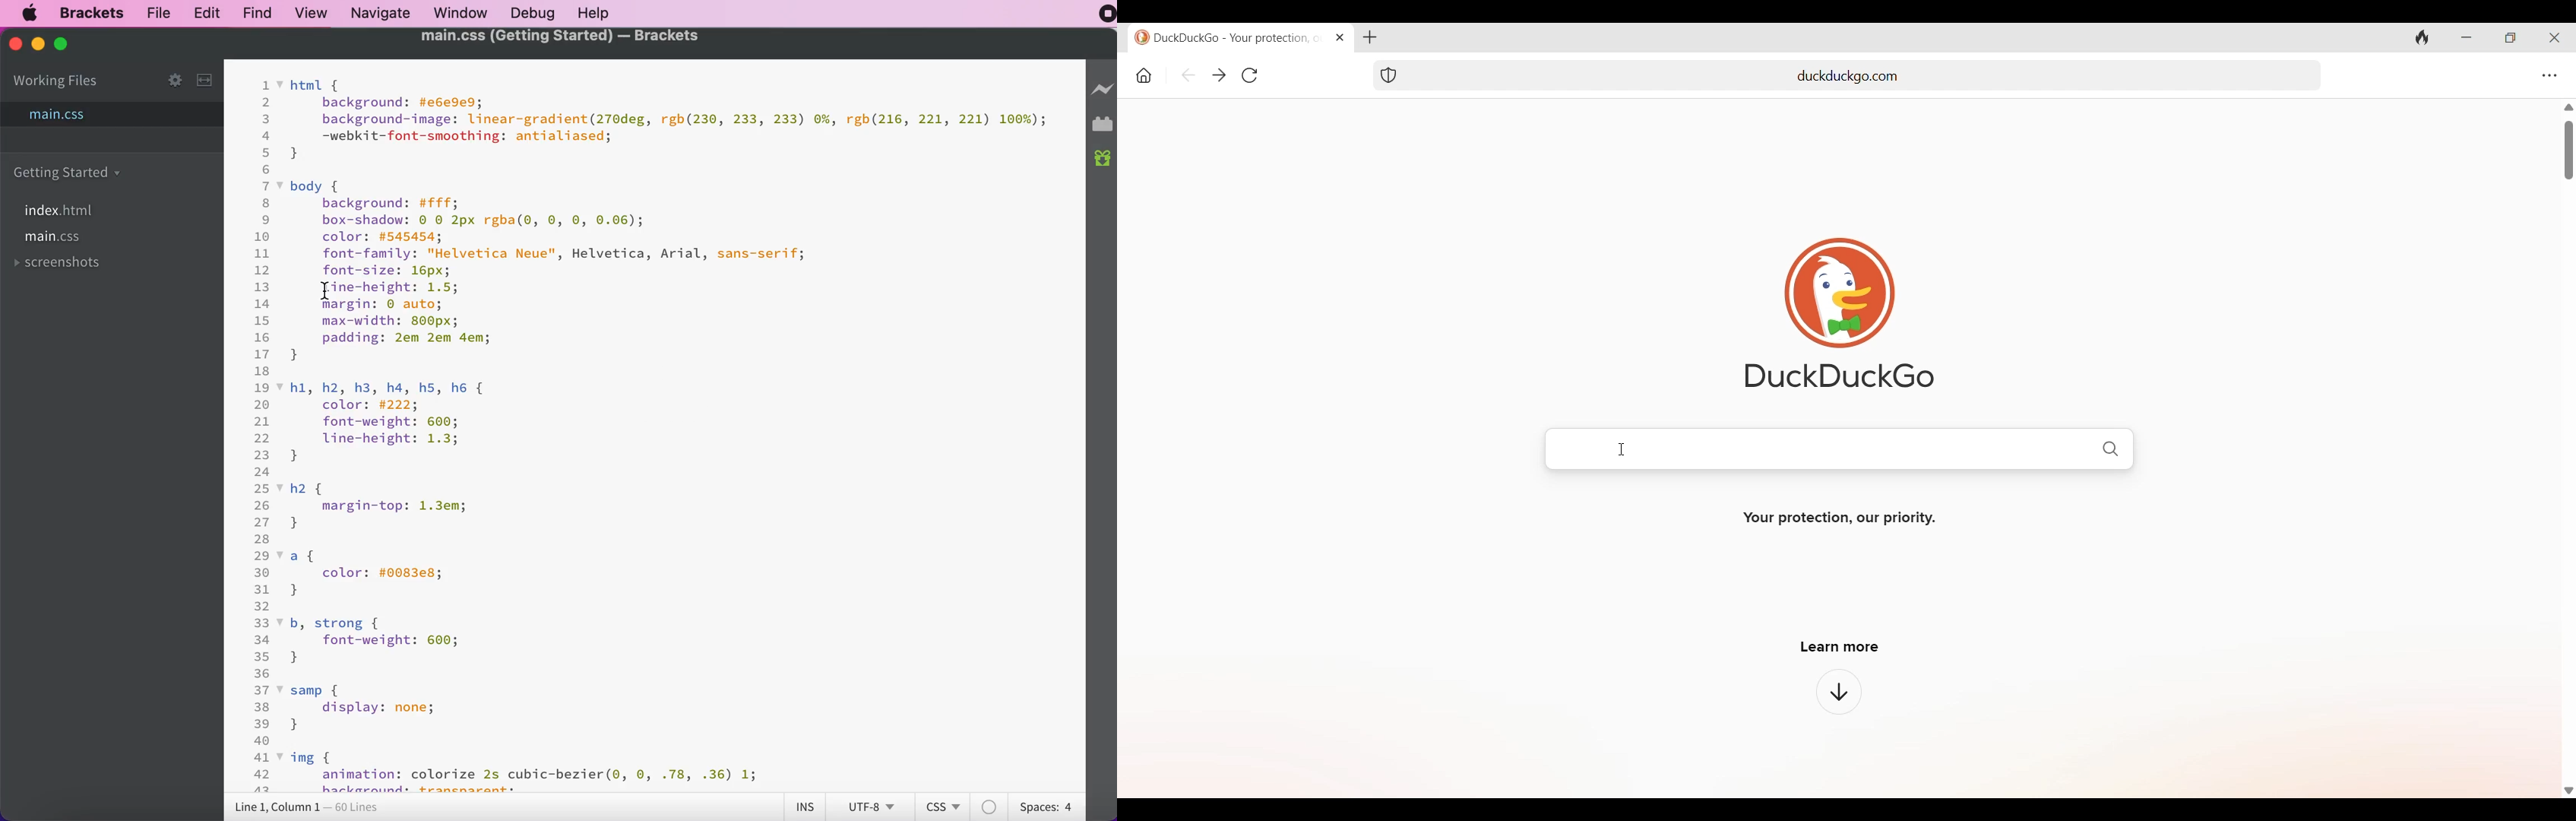 This screenshot has height=840, width=2576. Describe the element at coordinates (56, 263) in the screenshot. I see `screenshots` at that location.